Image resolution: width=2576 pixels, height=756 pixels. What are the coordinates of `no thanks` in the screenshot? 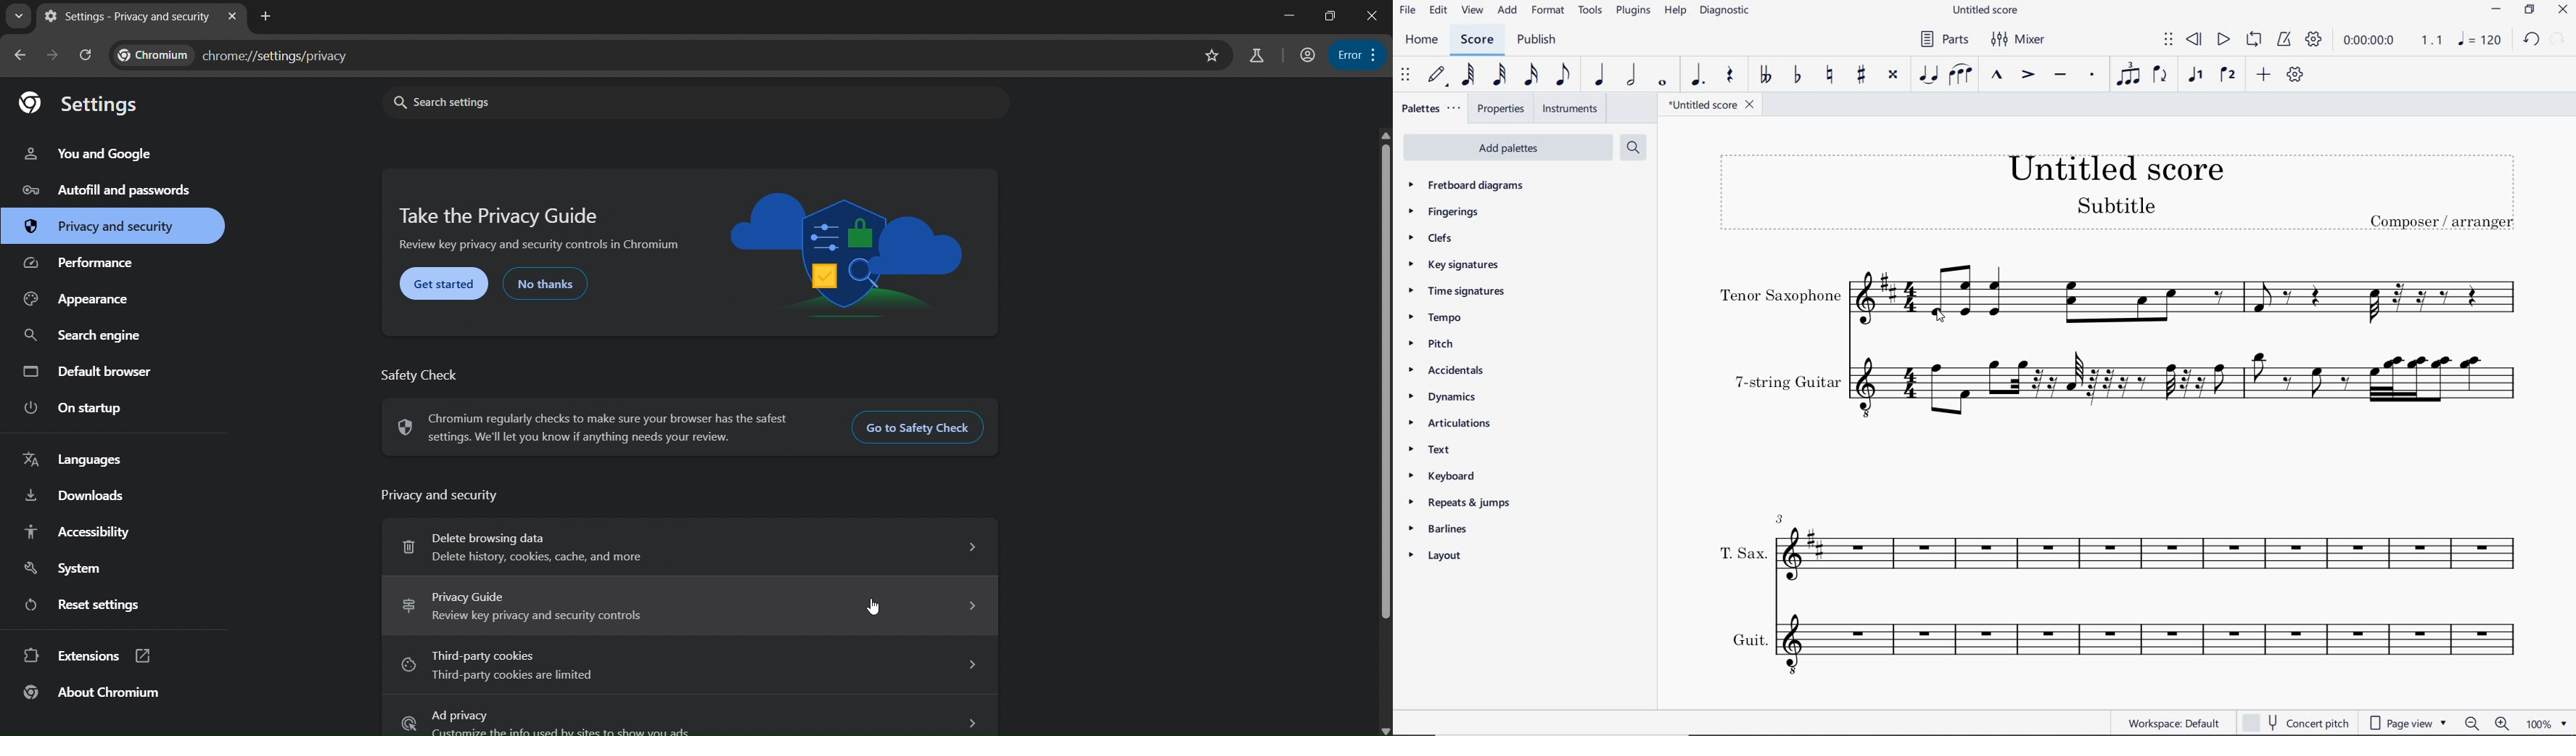 It's located at (547, 284).